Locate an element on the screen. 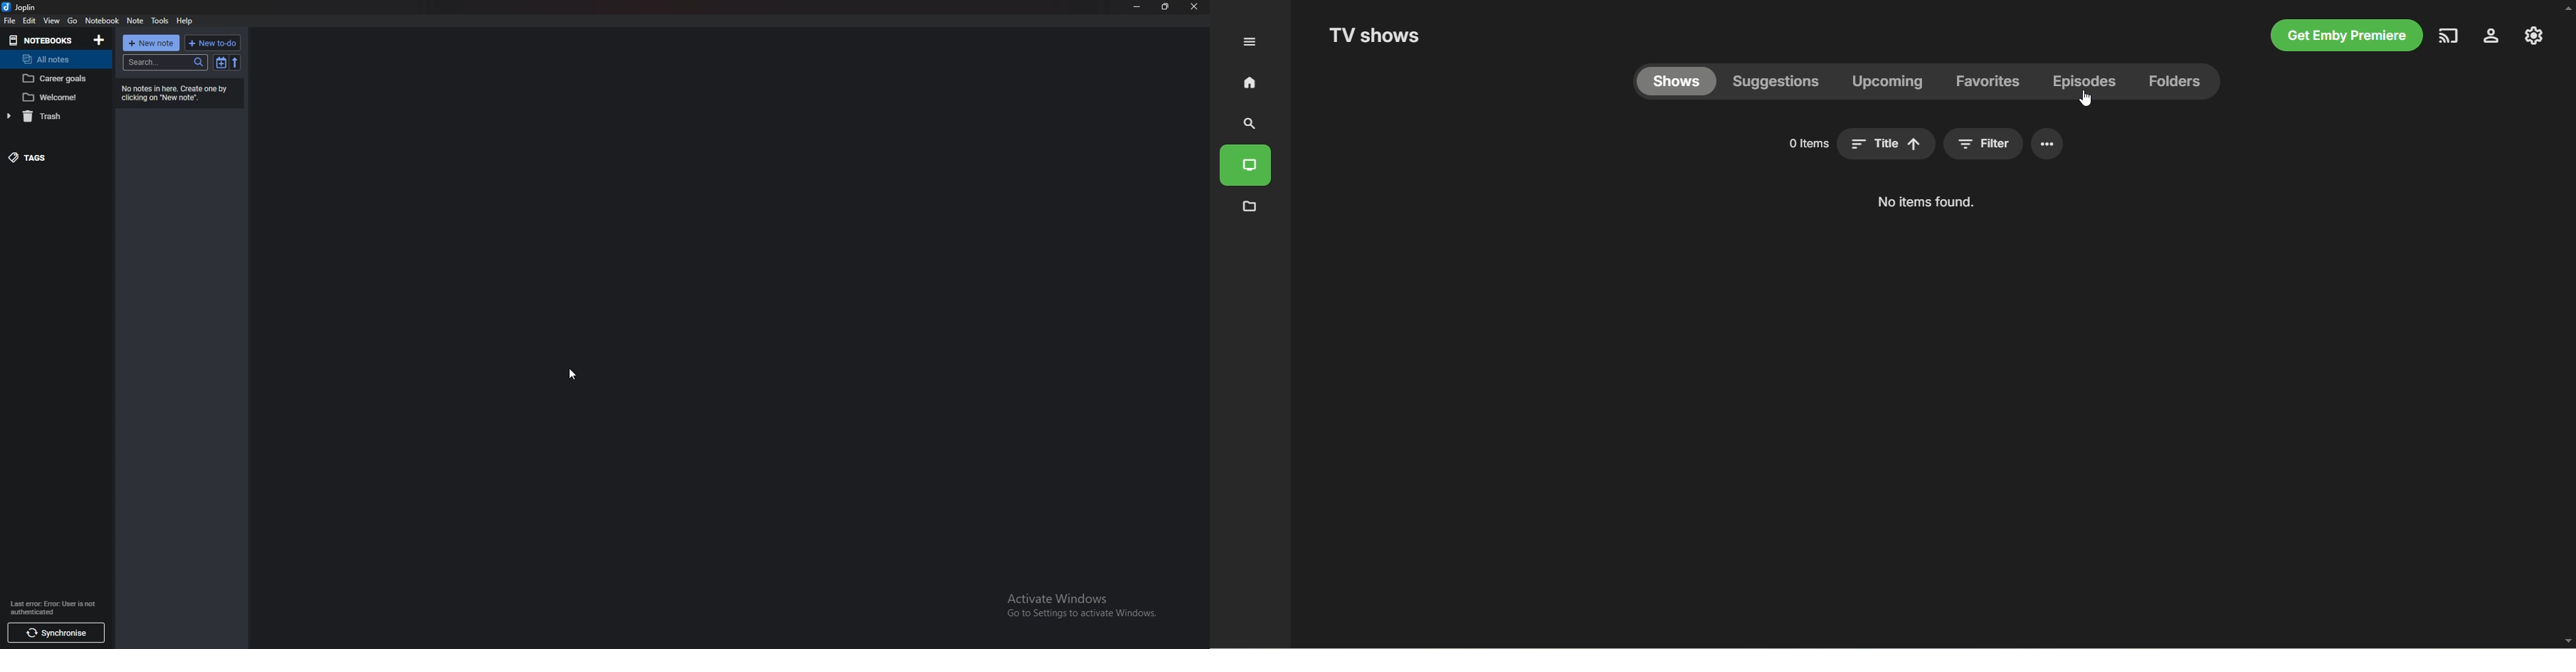 This screenshot has height=672, width=2576. cursor is located at coordinates (575, 374).